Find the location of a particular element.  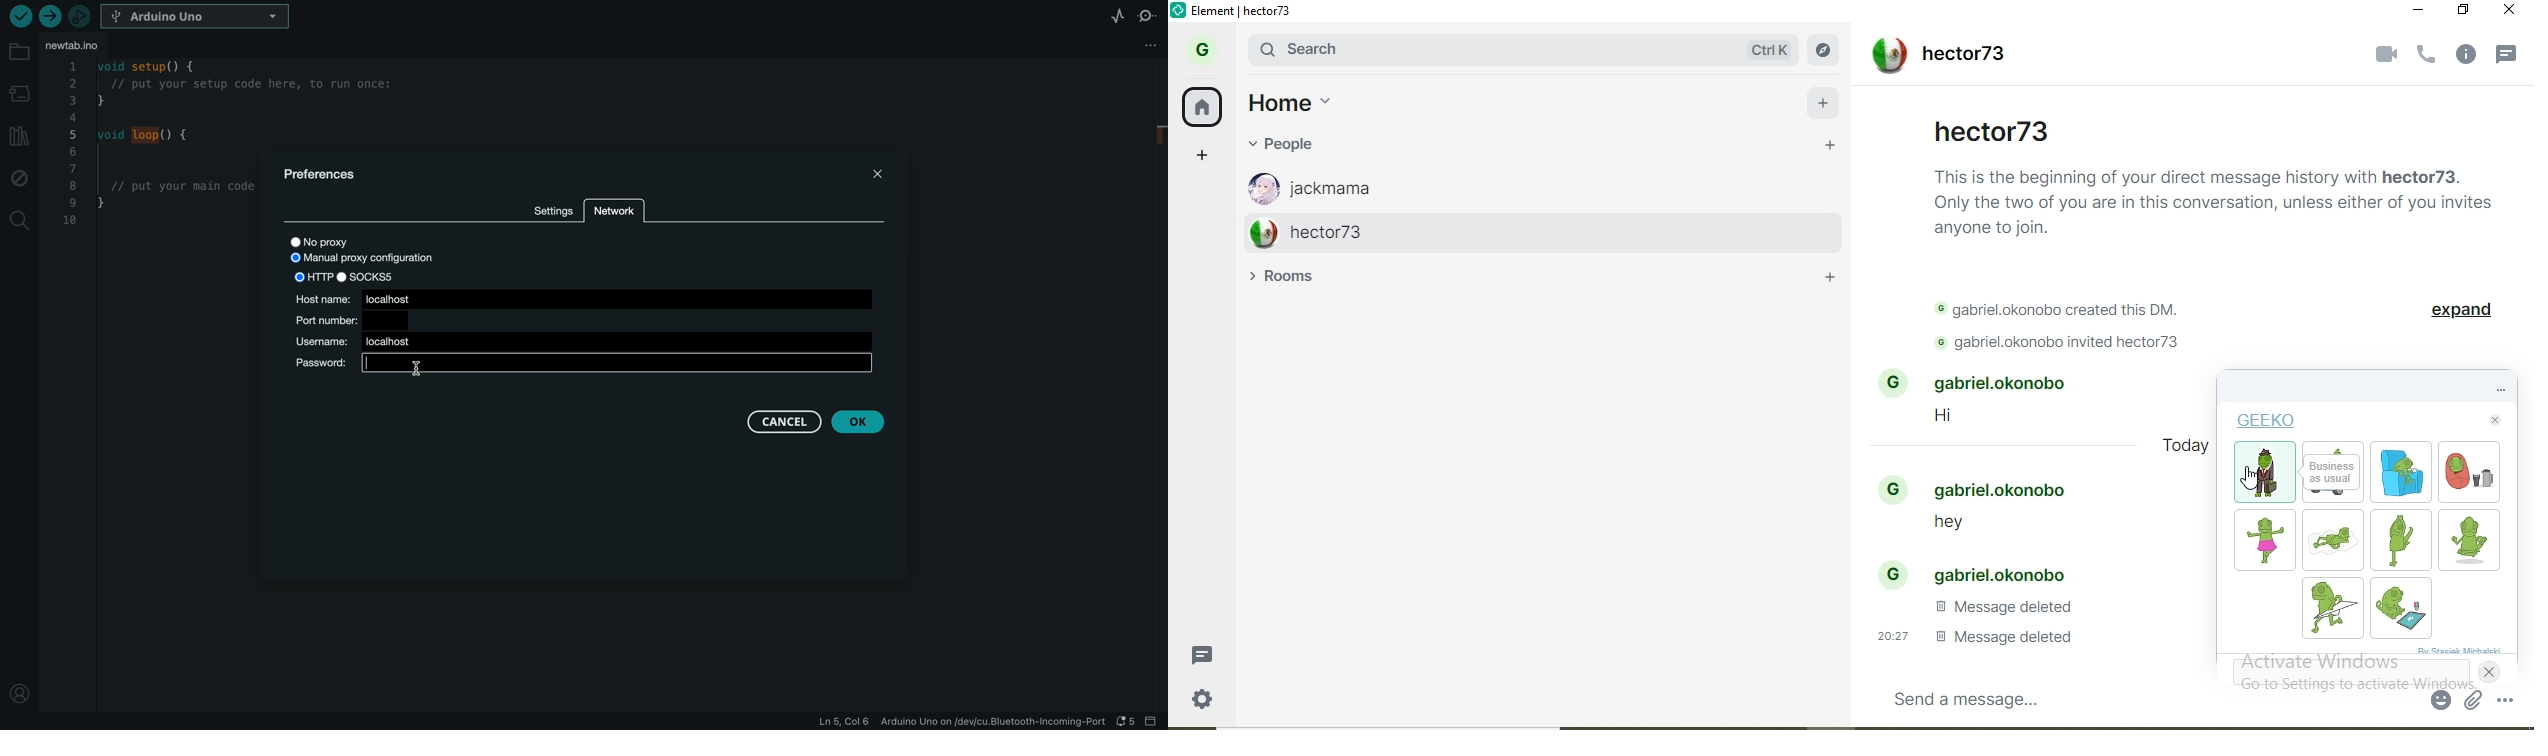

host name is located at coordinates (583, 298).